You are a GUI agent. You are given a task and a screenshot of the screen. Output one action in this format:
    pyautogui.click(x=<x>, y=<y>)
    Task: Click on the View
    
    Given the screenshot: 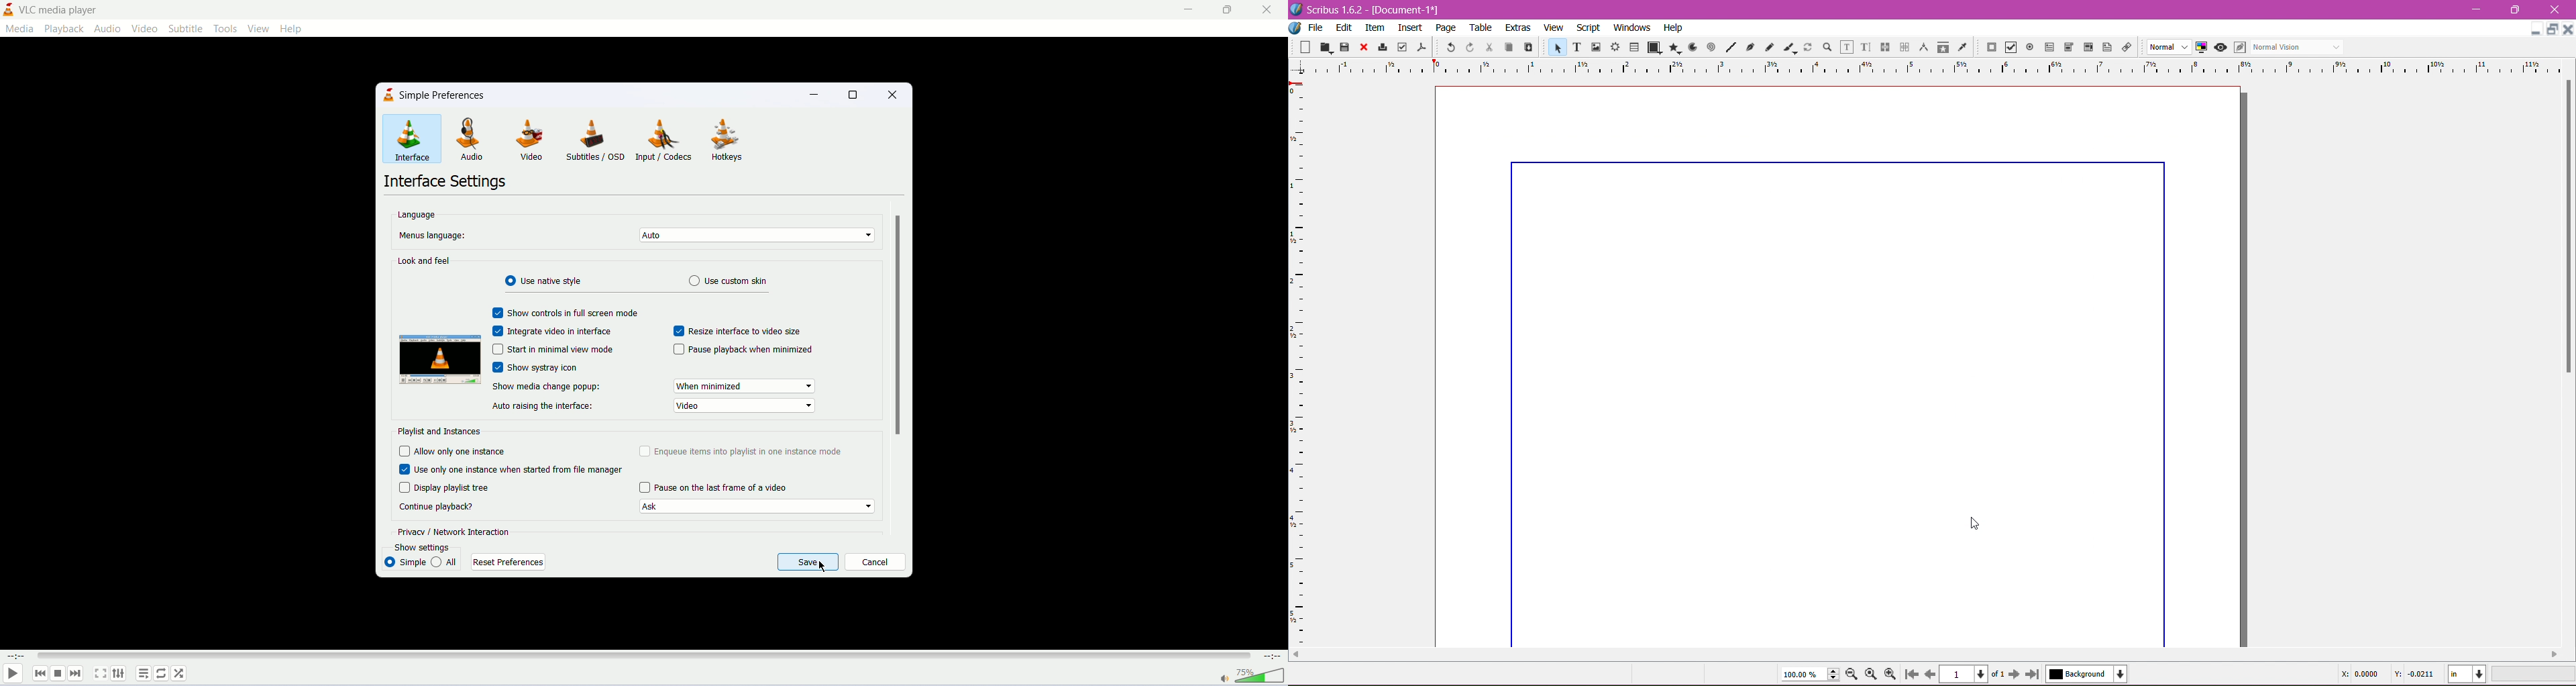 What is the action you would take?
    pyautogui.click(x=1553, y=28)
    